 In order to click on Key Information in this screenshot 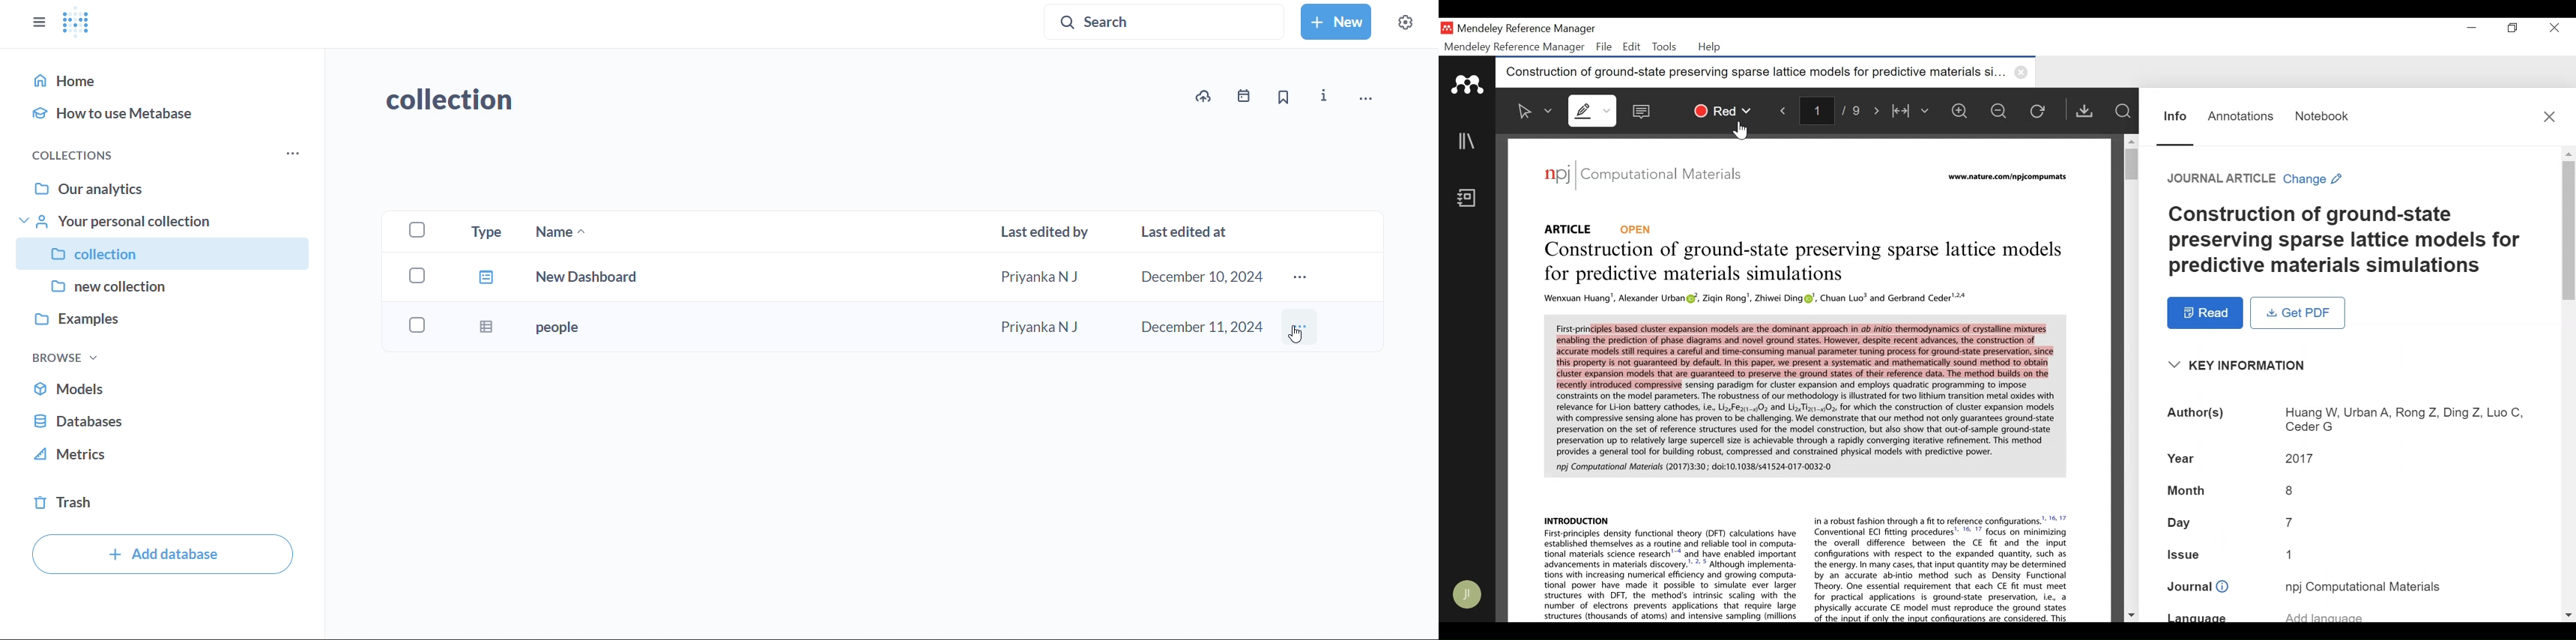, I will do `click(2234, 367)`.